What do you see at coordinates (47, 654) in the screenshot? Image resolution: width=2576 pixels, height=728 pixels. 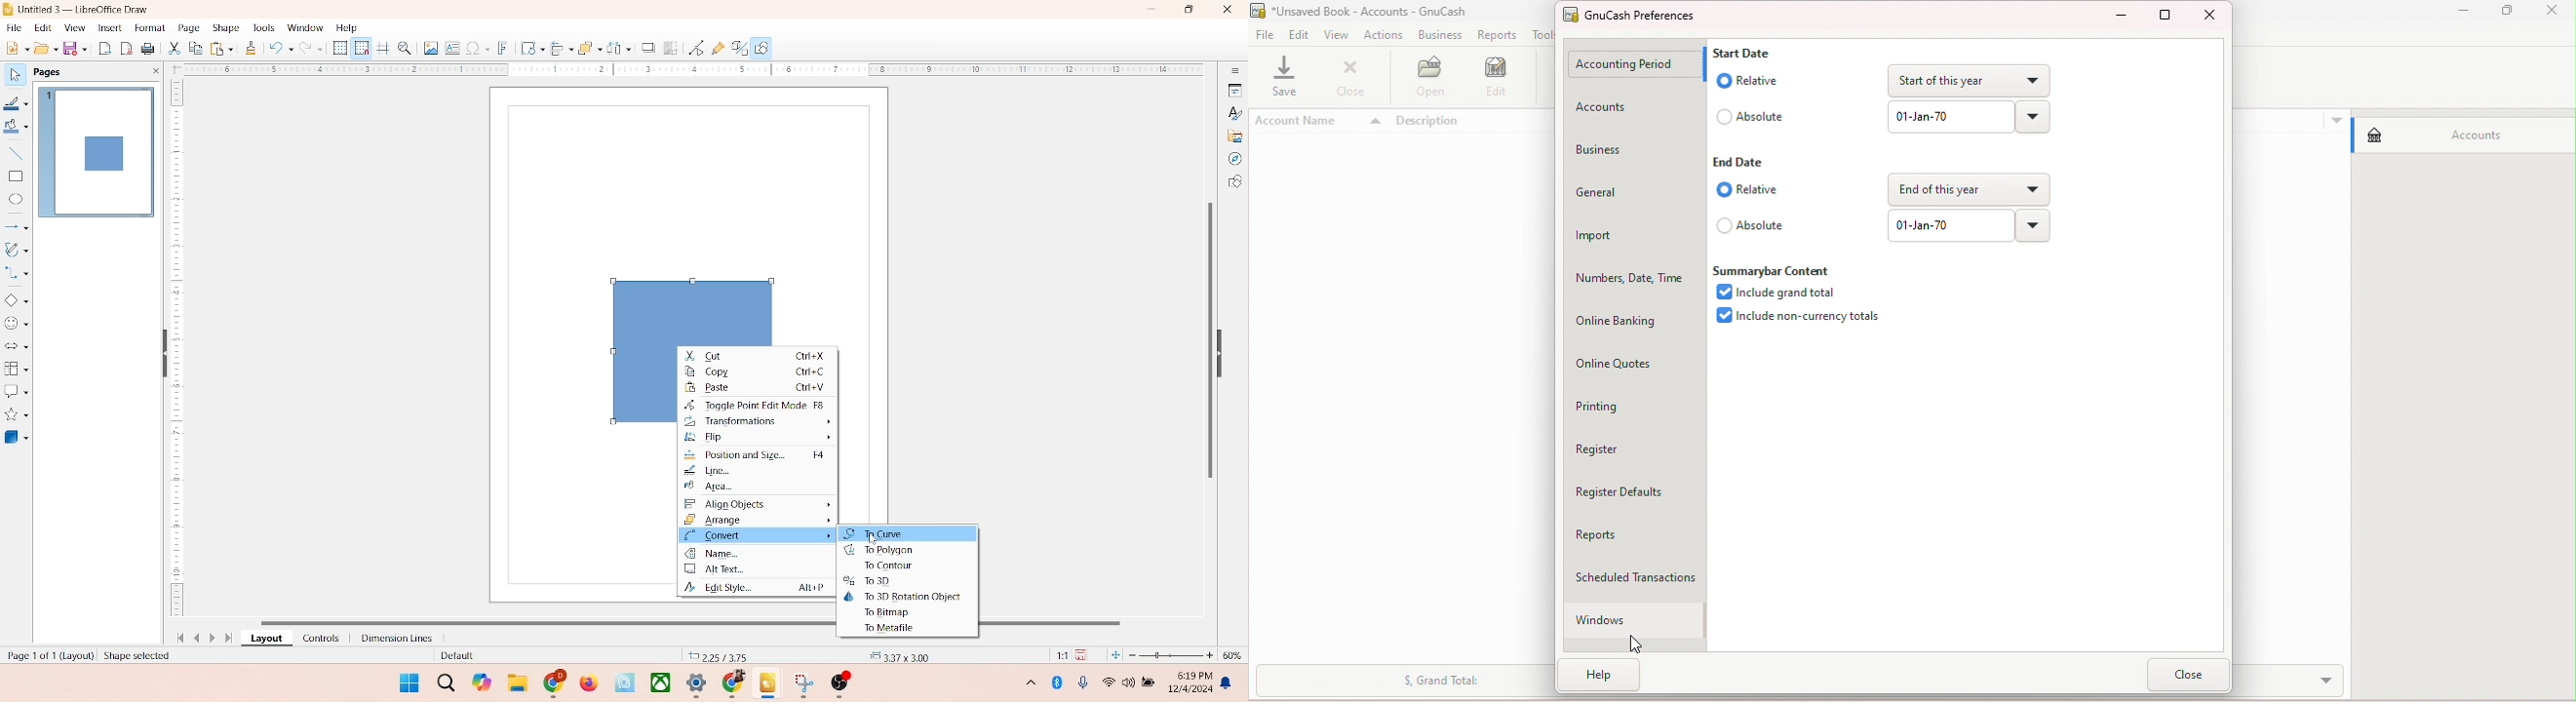 I see `page number` at bounding box center [47, 654].